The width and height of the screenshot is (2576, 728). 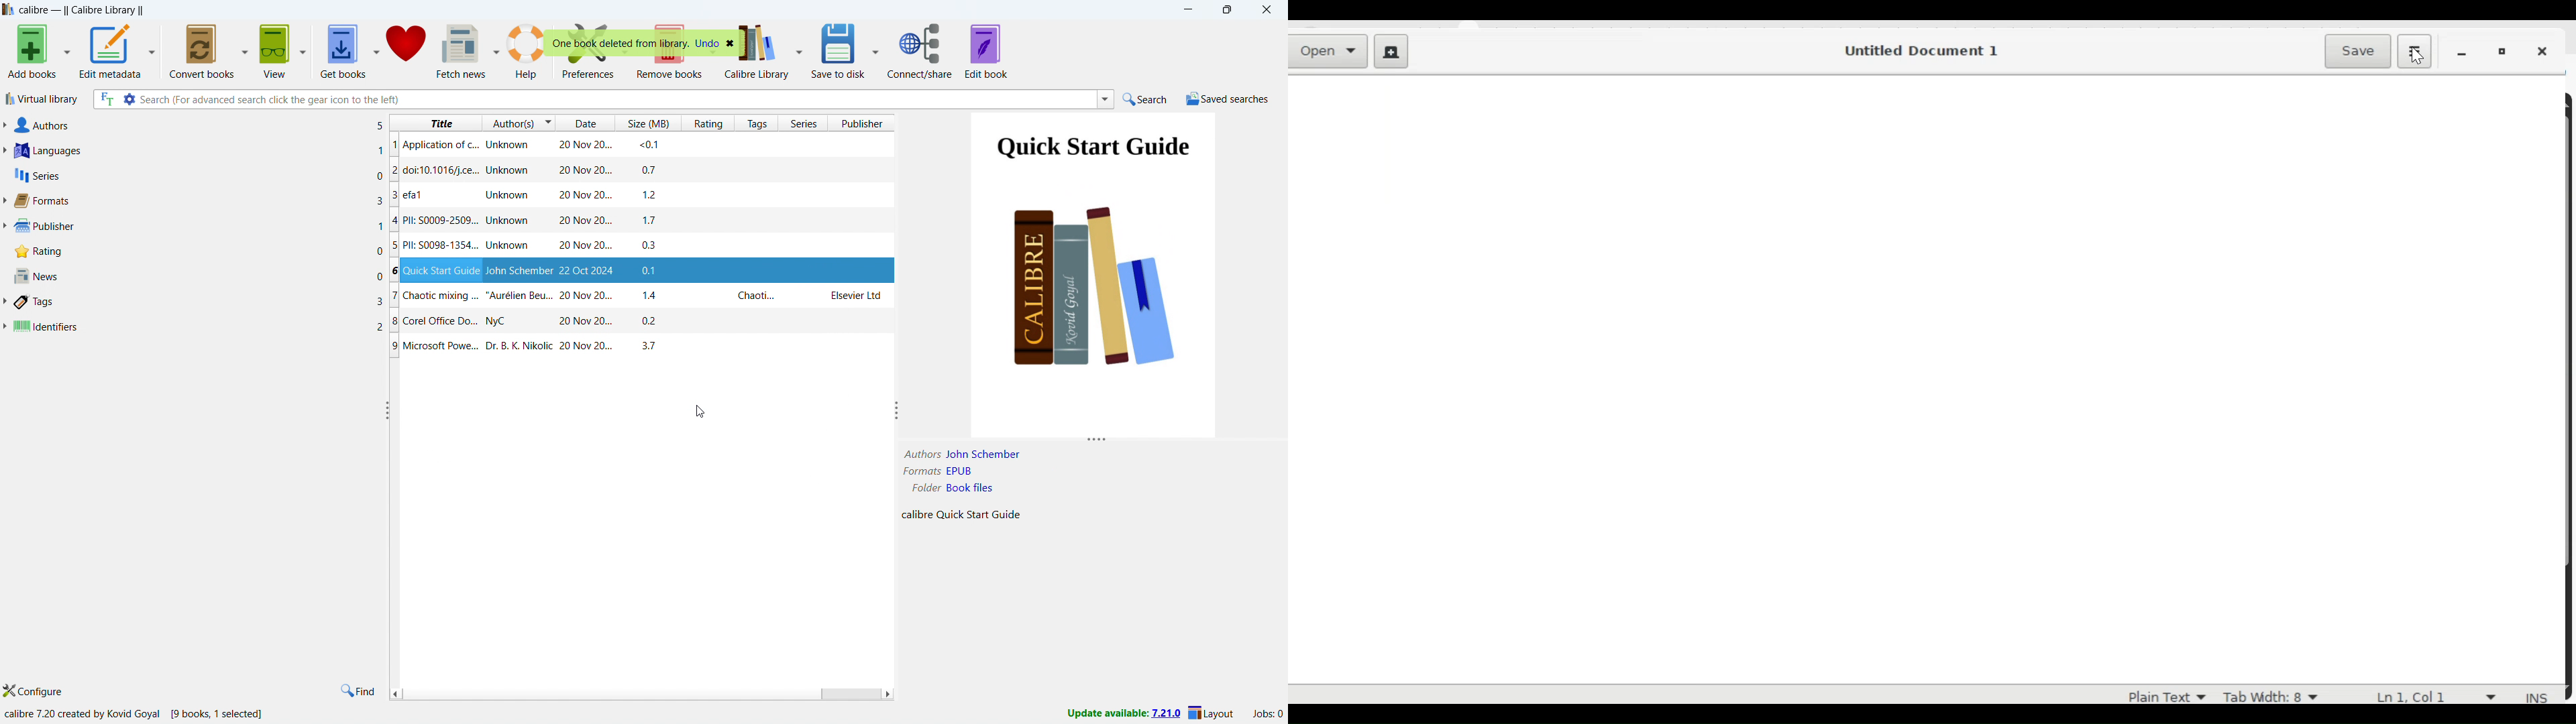 What do you see at coordinates (32, 690) in the screenshot?
I see `configure` at bounding box center [32, 690].